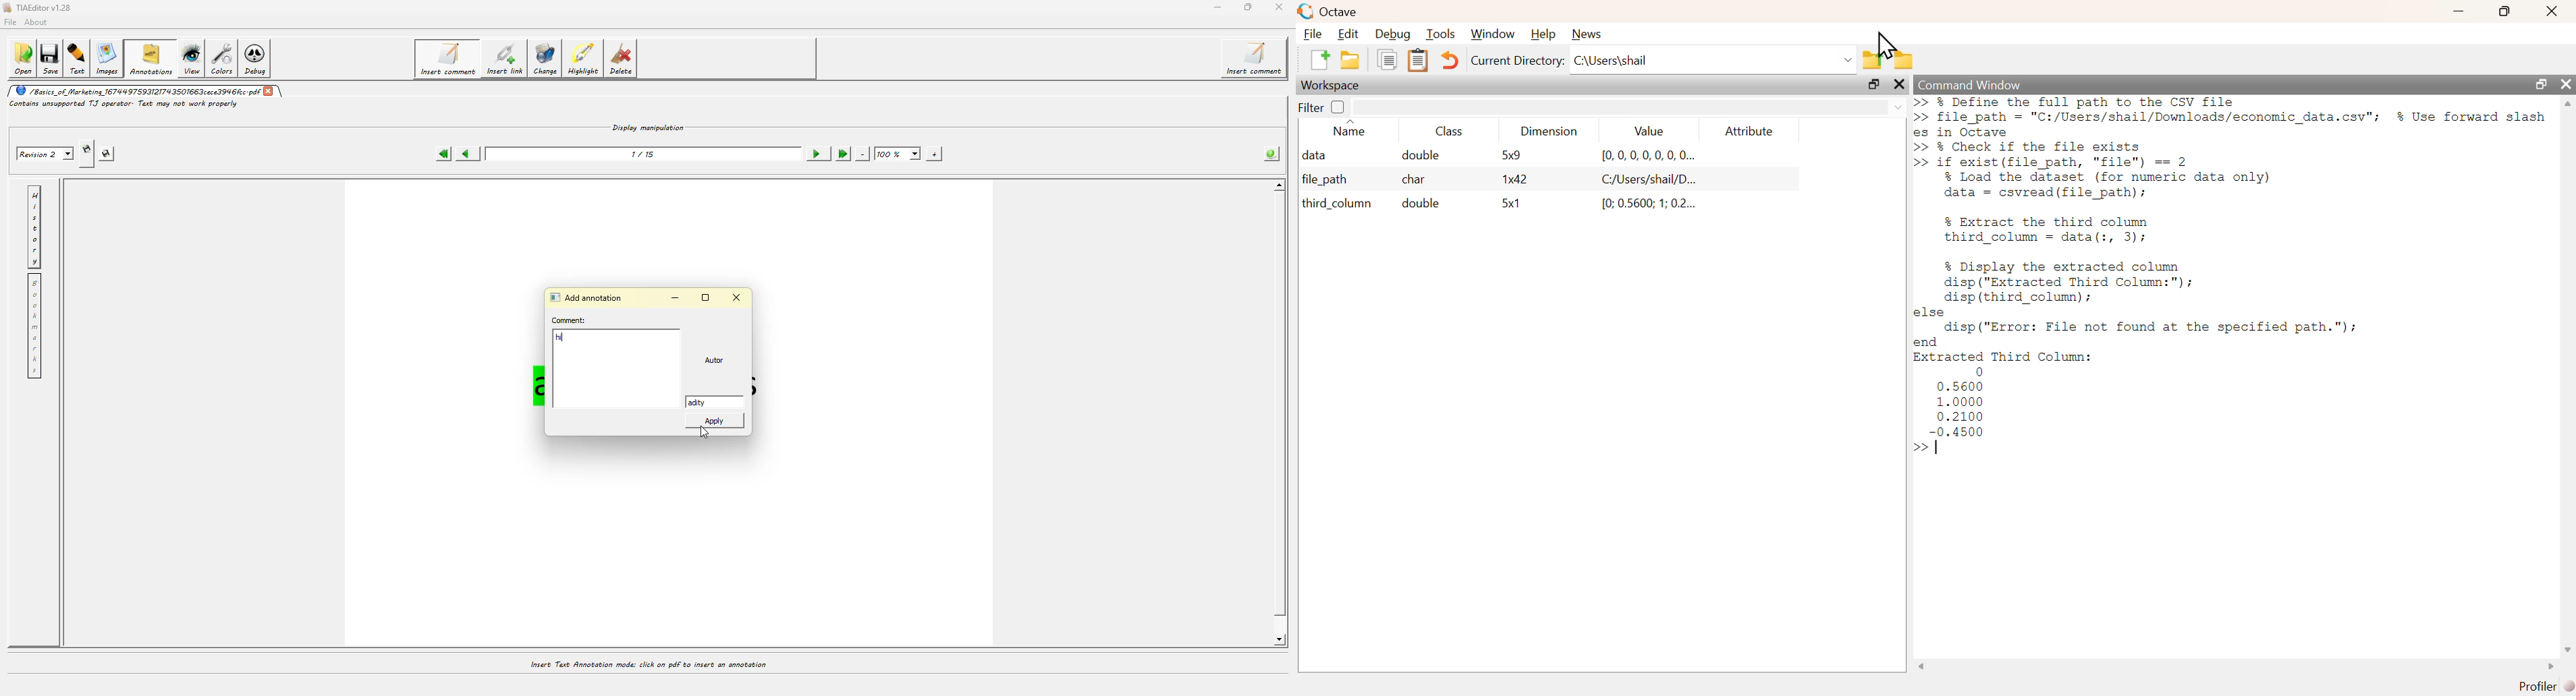  I want to click on profiler, so click(2543, 687).